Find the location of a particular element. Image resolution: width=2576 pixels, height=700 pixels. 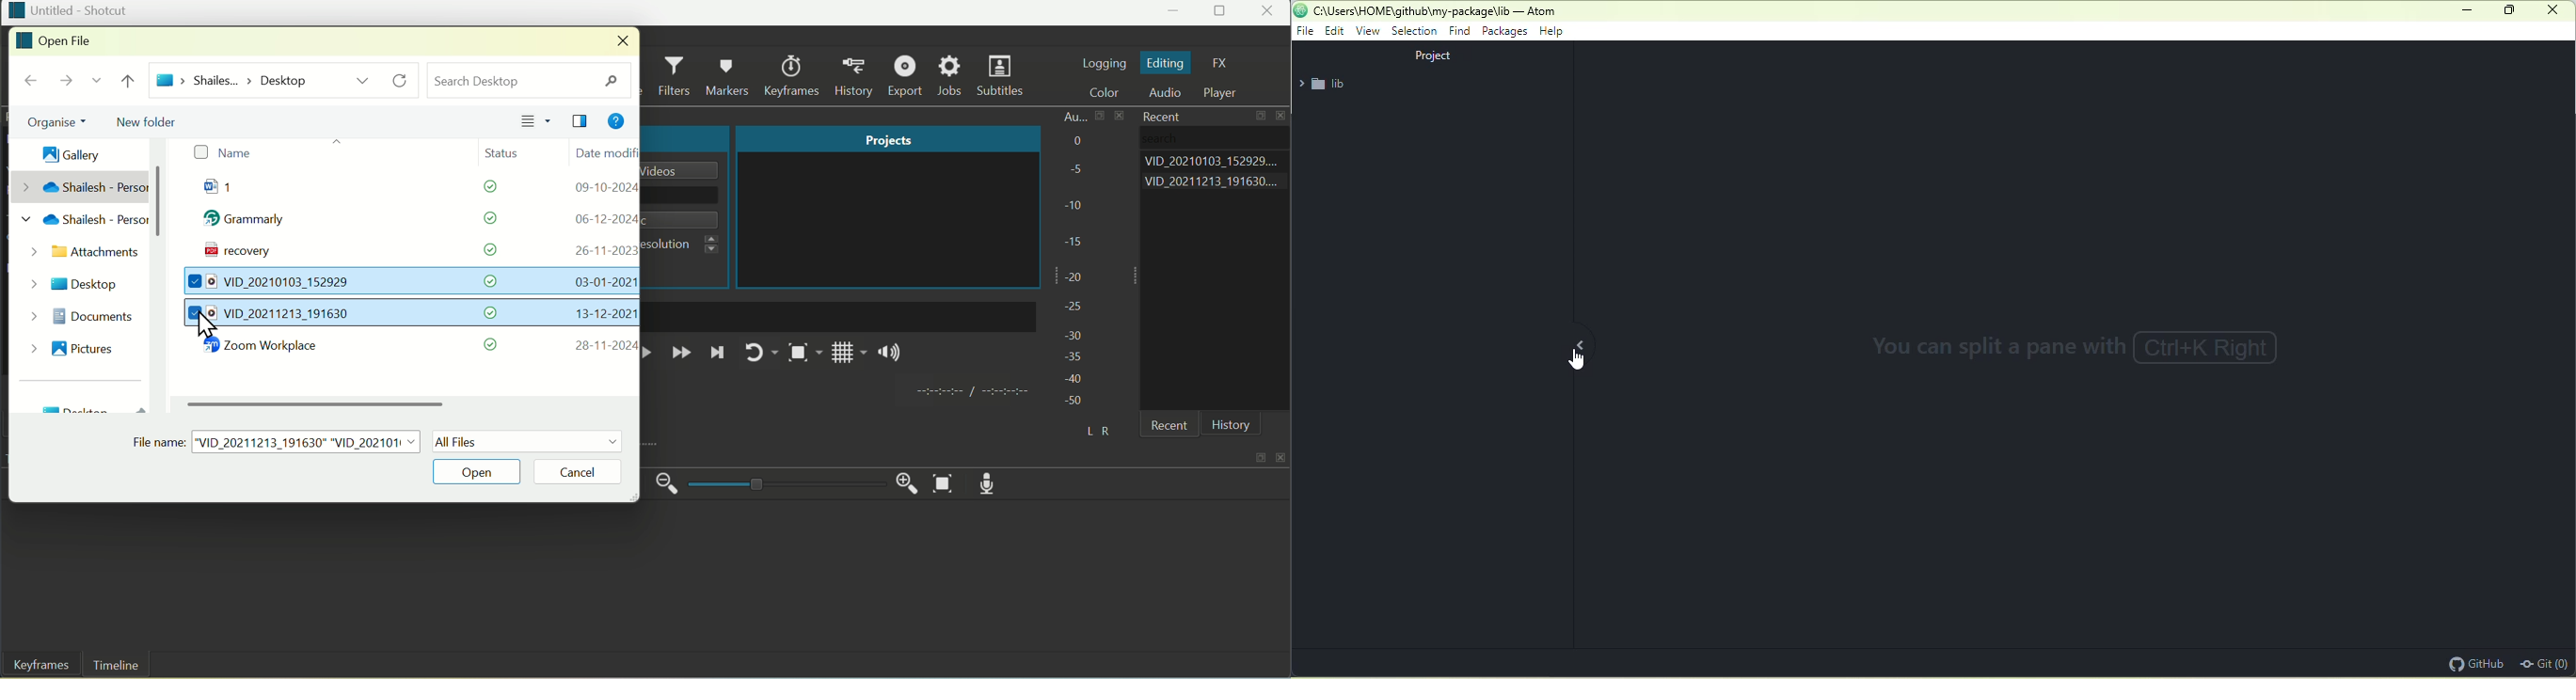

Keyframes is located at coordinates (37, 666).